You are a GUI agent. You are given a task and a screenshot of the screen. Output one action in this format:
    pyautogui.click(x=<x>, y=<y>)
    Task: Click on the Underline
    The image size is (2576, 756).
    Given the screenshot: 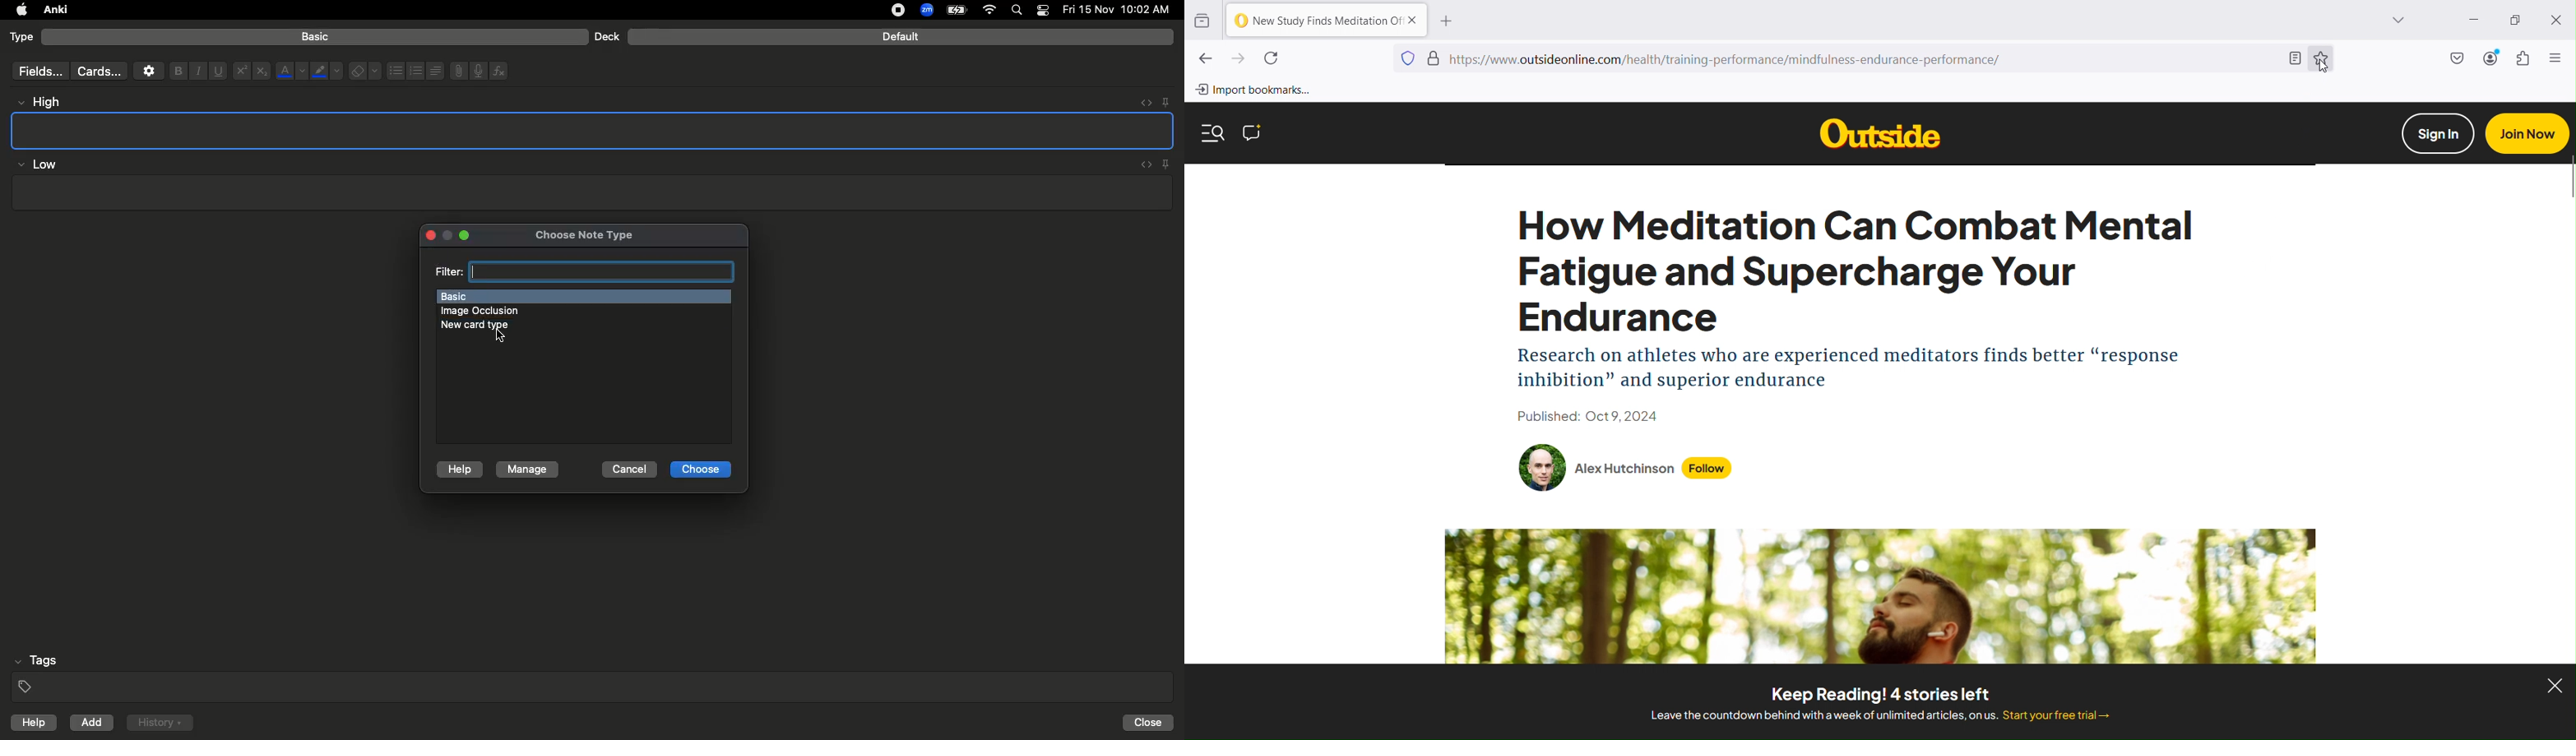 What is the action you would take?
    pyautogui.click(x=217, y=72)
    